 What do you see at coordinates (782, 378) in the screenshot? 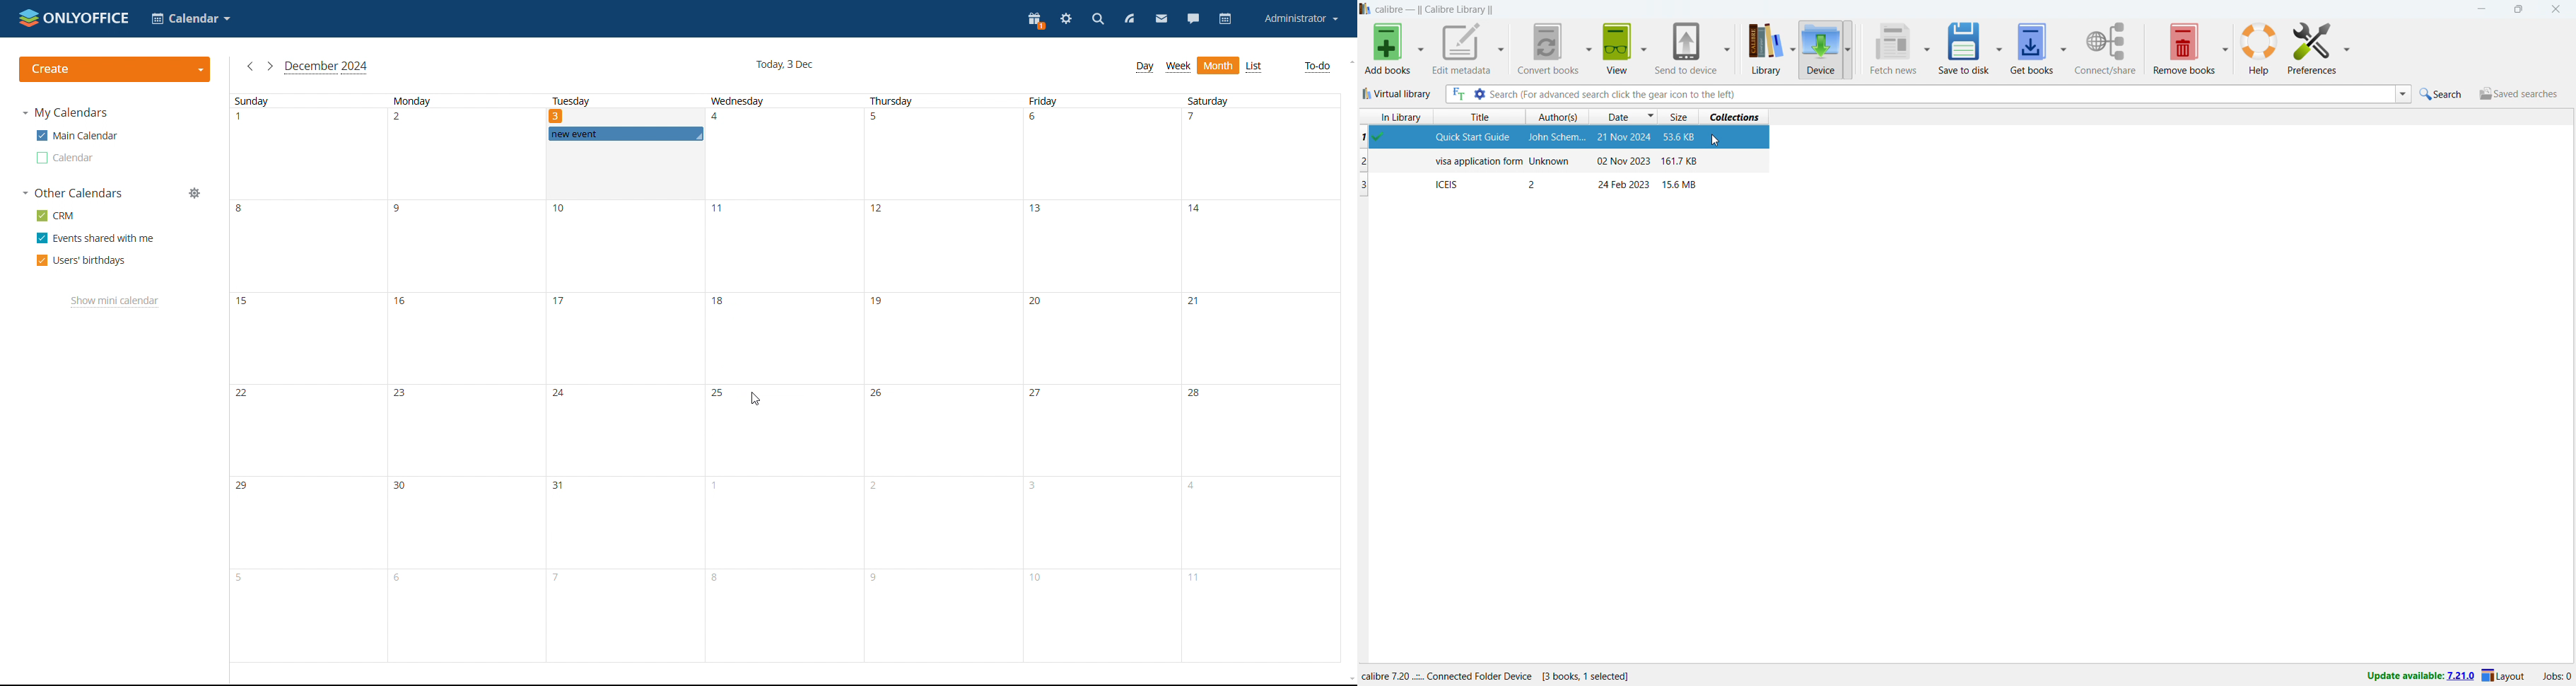
I see `wednesday` at bounding box center [782, 378].